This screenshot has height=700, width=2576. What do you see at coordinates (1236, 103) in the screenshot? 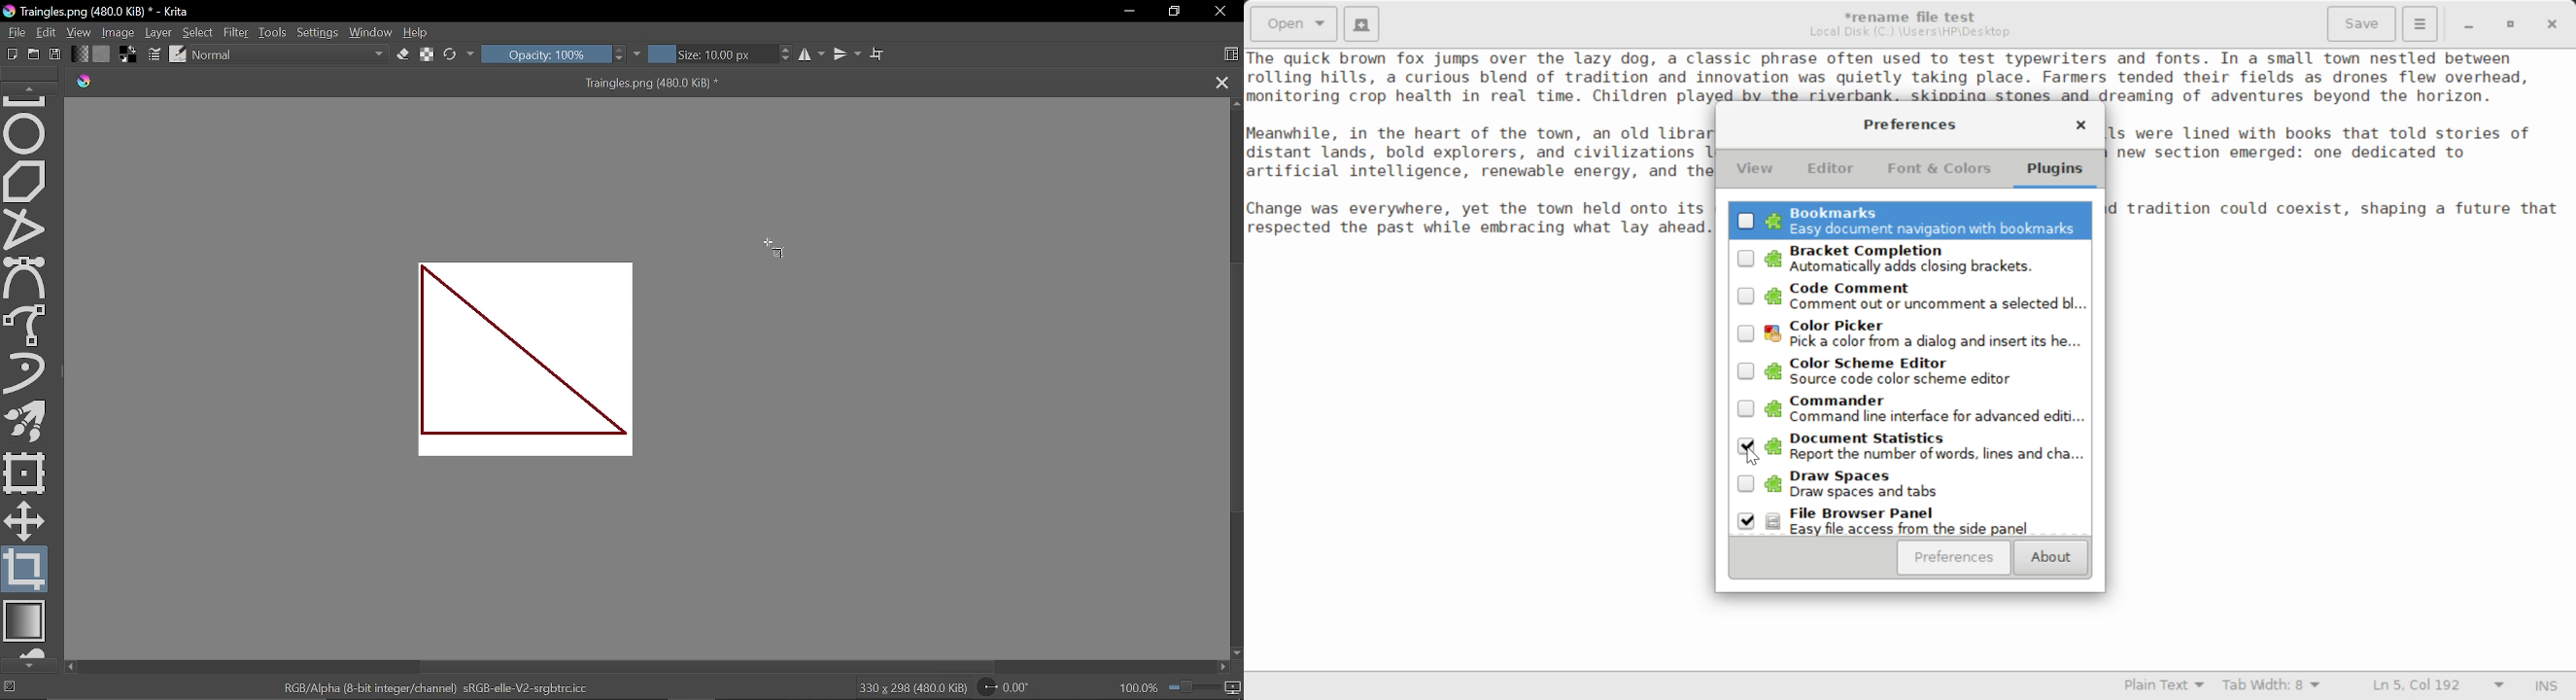
I see `Move up` at bounding box center [1236, 103].